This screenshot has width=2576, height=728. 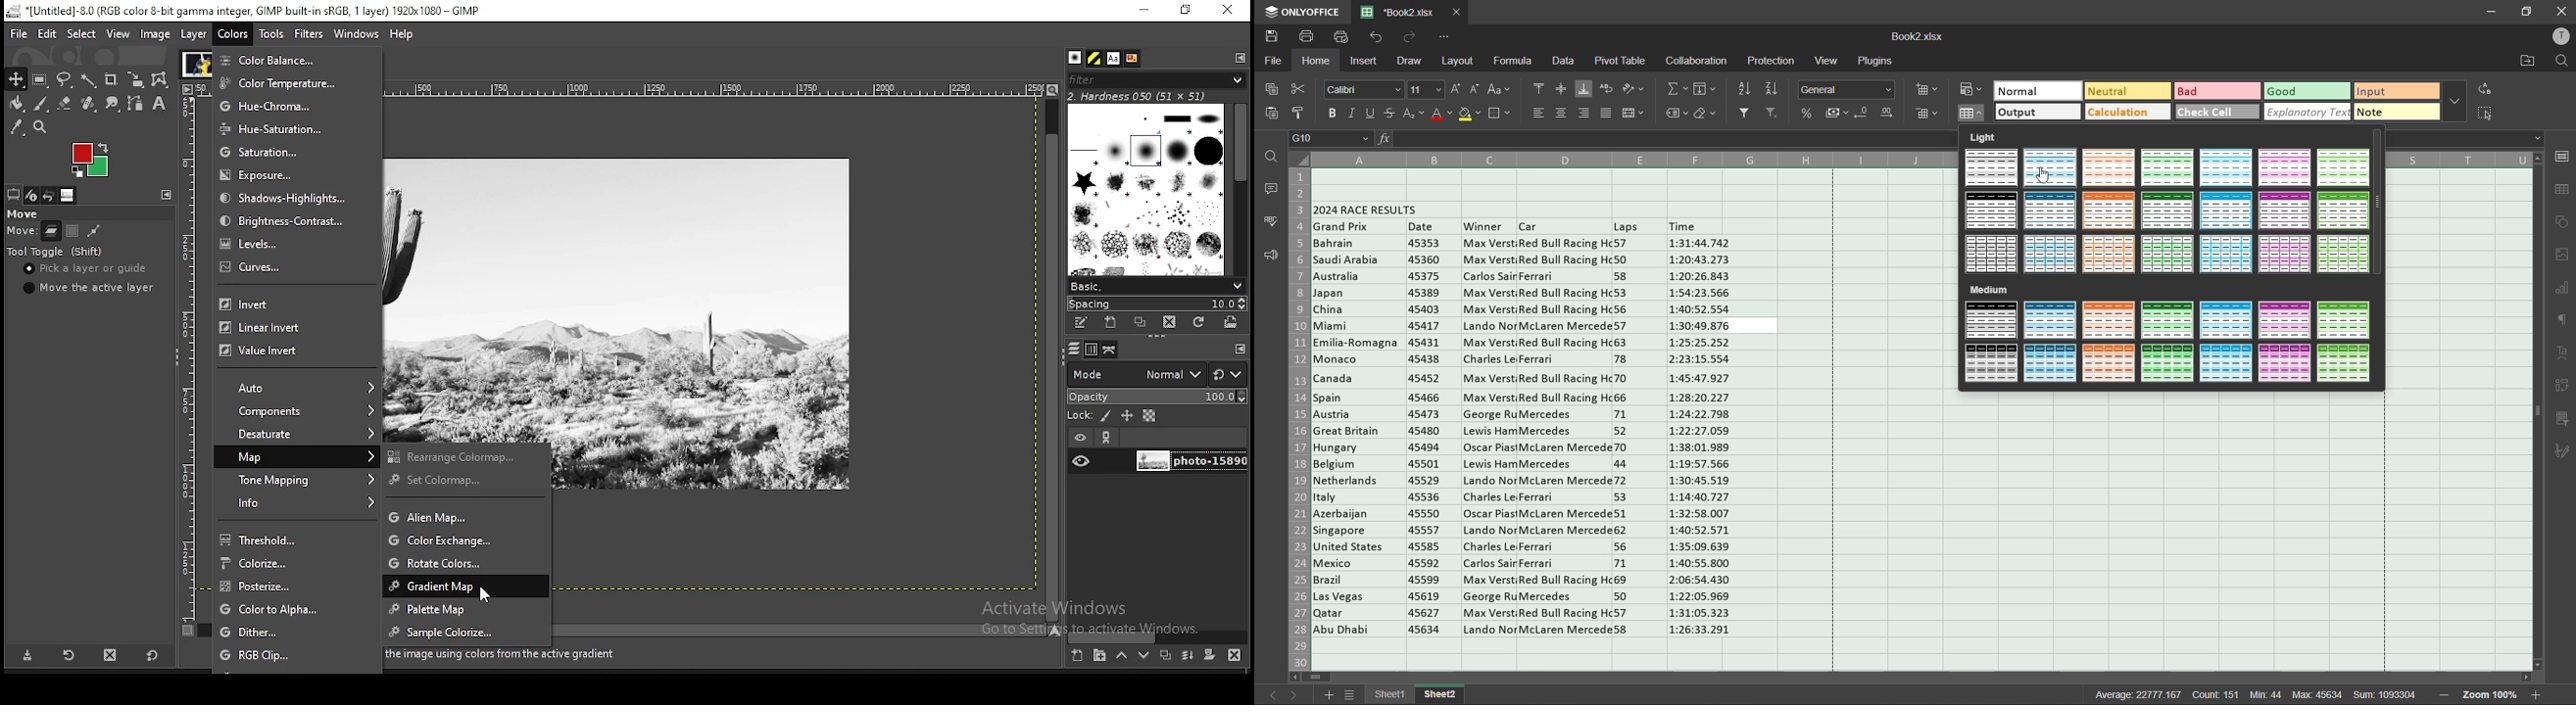 I want to click on tools, so click(x=273, y=32).